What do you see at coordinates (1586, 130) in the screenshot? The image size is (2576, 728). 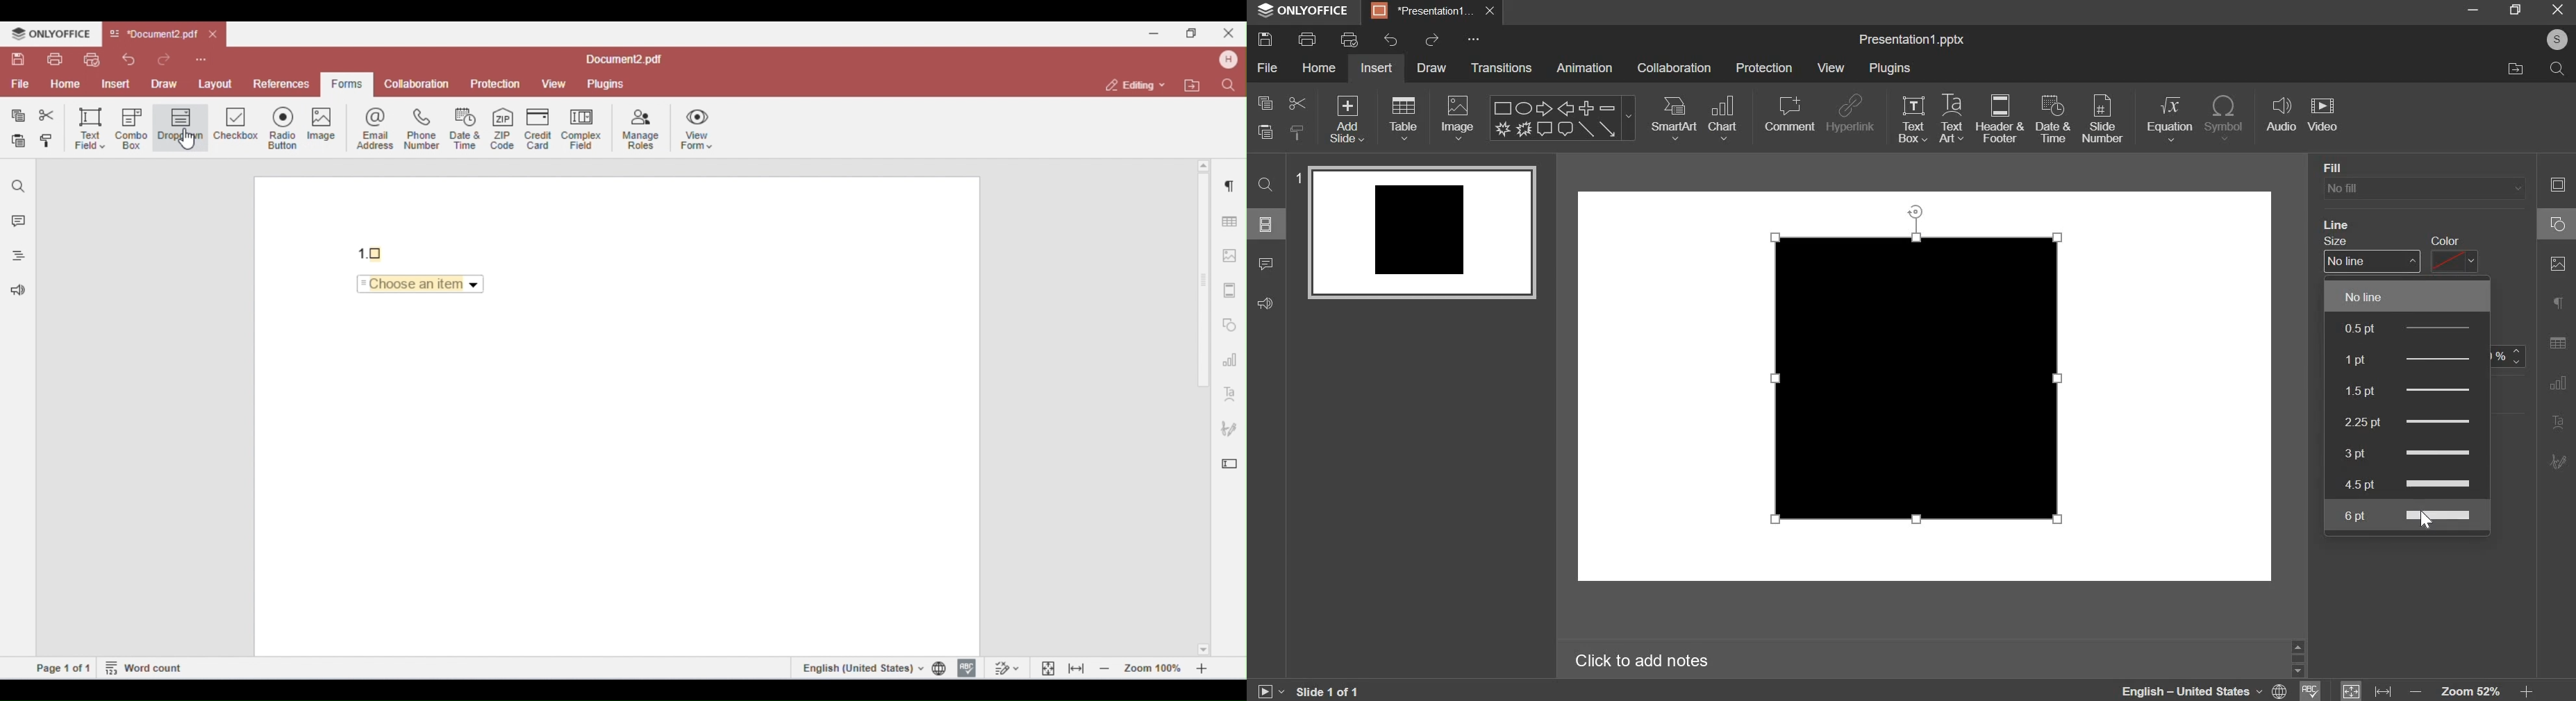 I see `Line` at bounding box center [1586, 130].